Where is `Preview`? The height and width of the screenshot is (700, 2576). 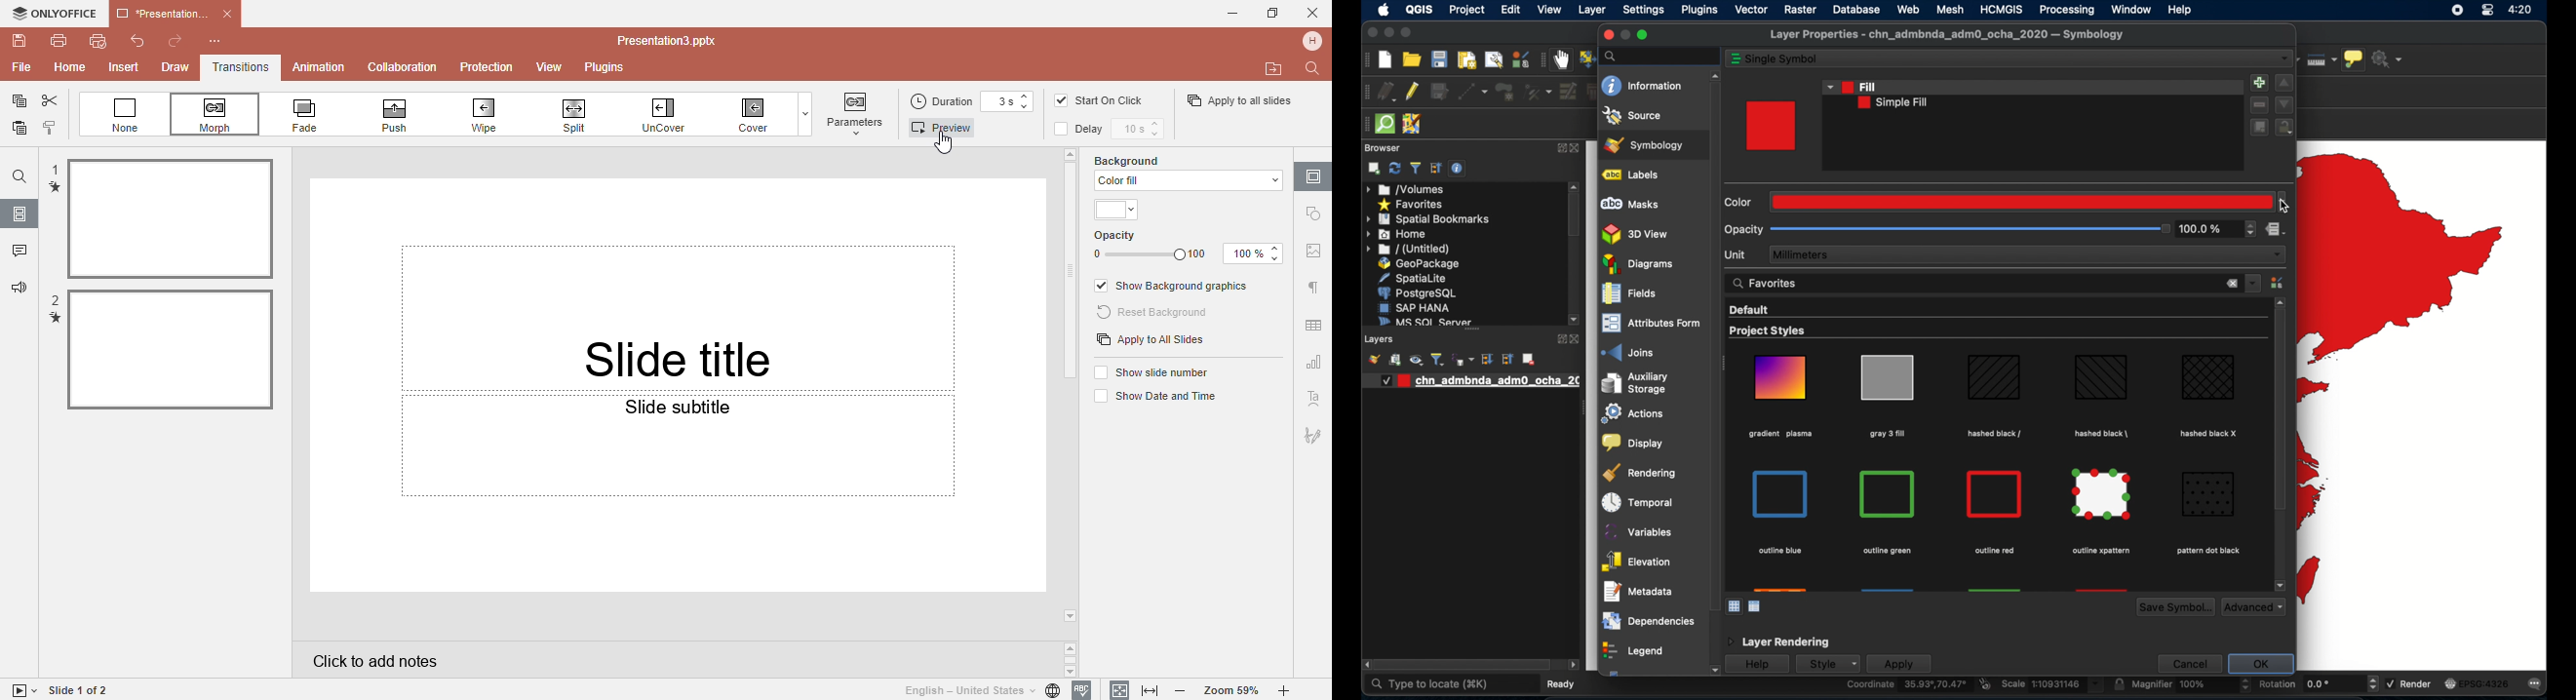 Preview is located at coordinates (947, 128).